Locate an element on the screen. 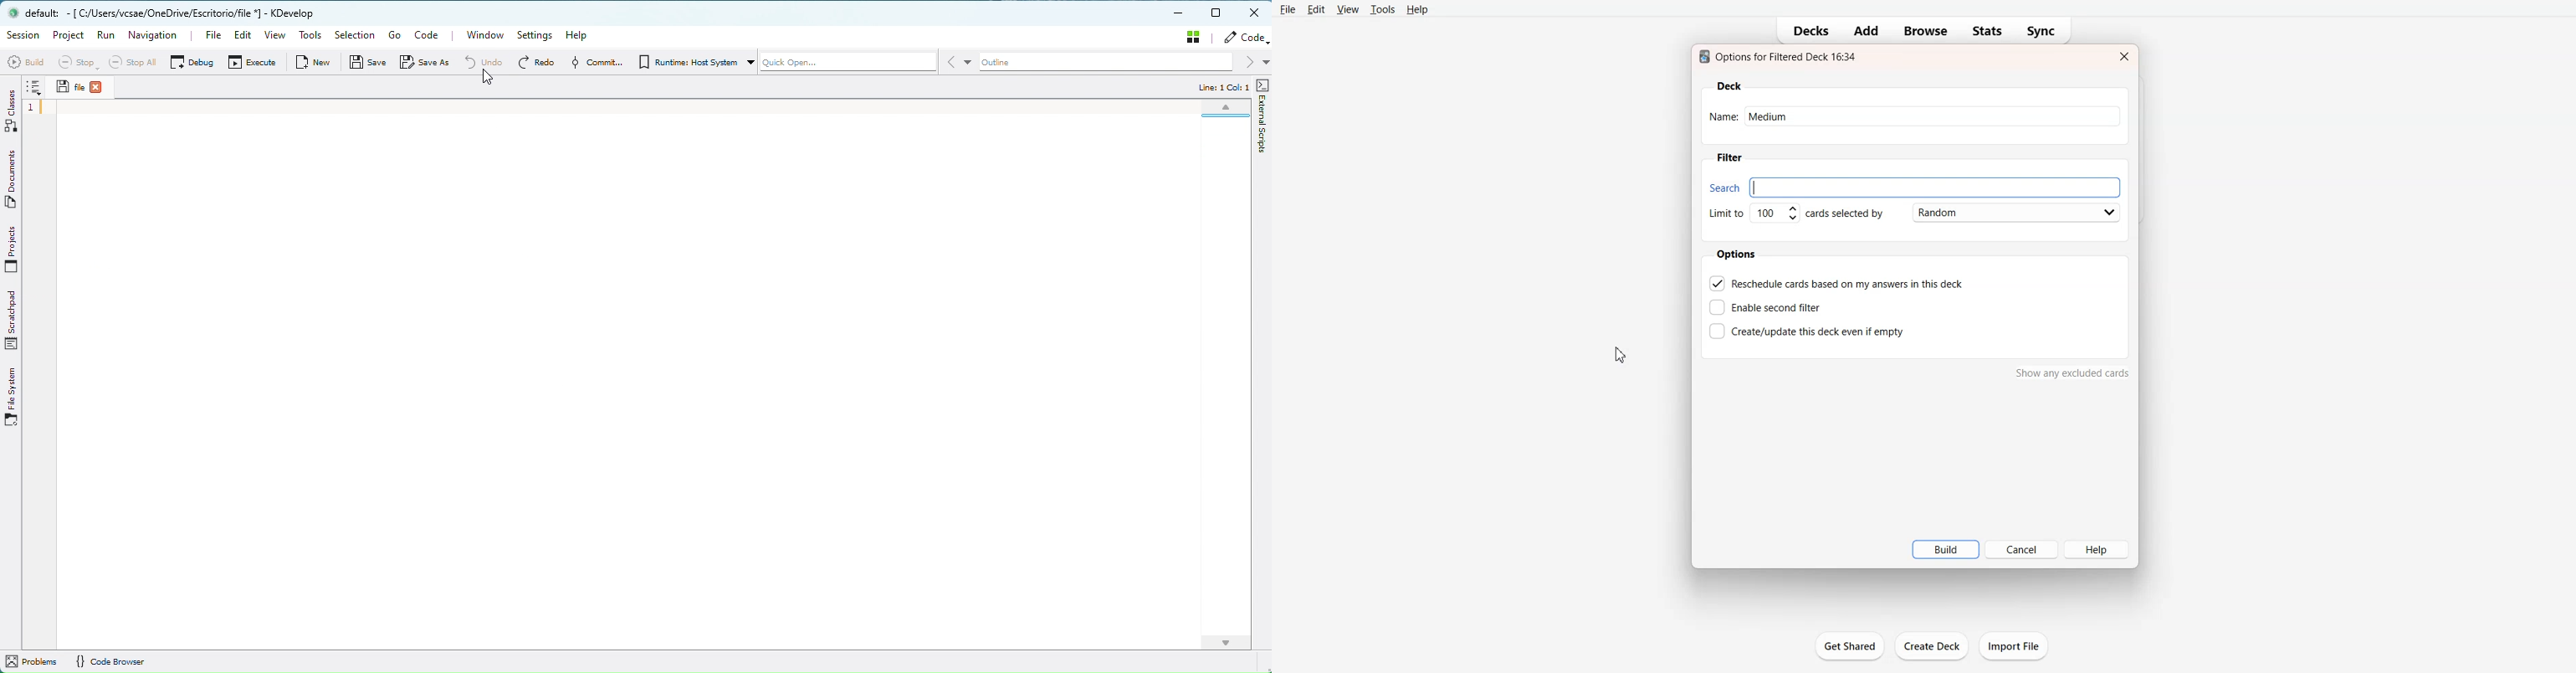 The height and width of the screenshot is (700, 2576). Cancel is located at coordinates (2021, 549).